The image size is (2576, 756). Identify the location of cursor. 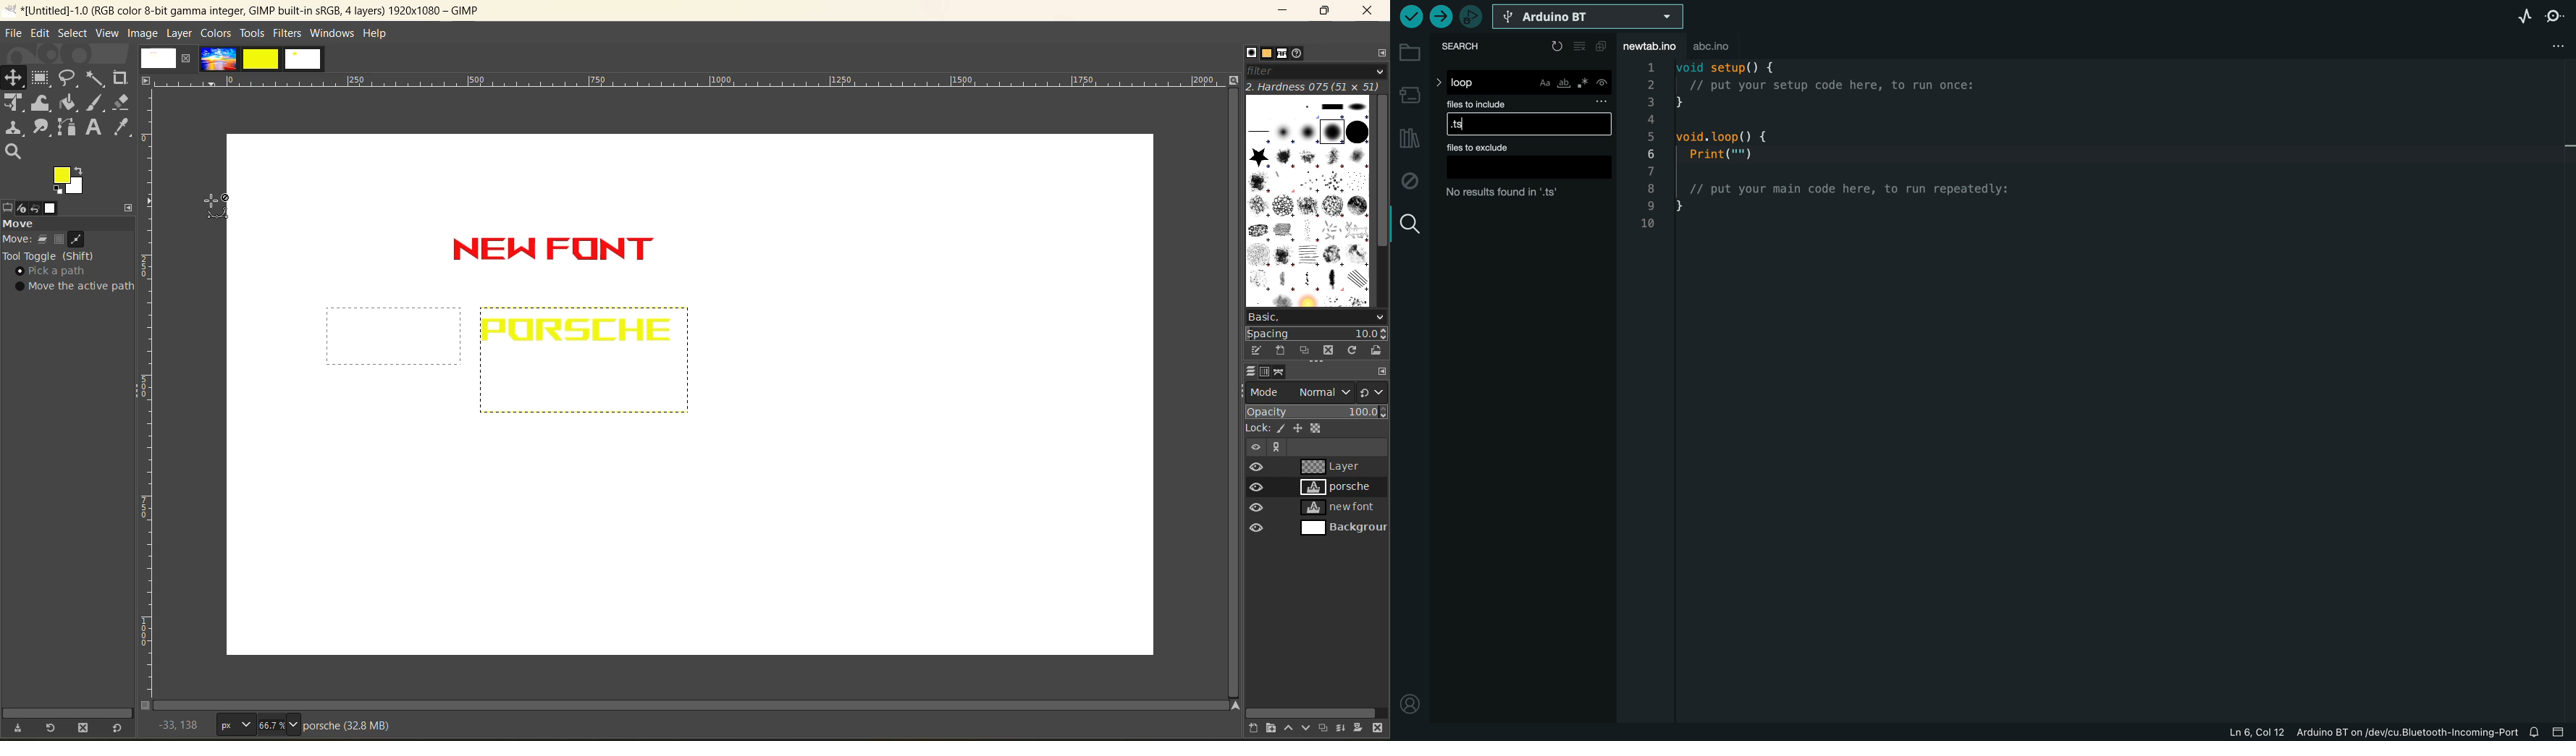
(218, 211).